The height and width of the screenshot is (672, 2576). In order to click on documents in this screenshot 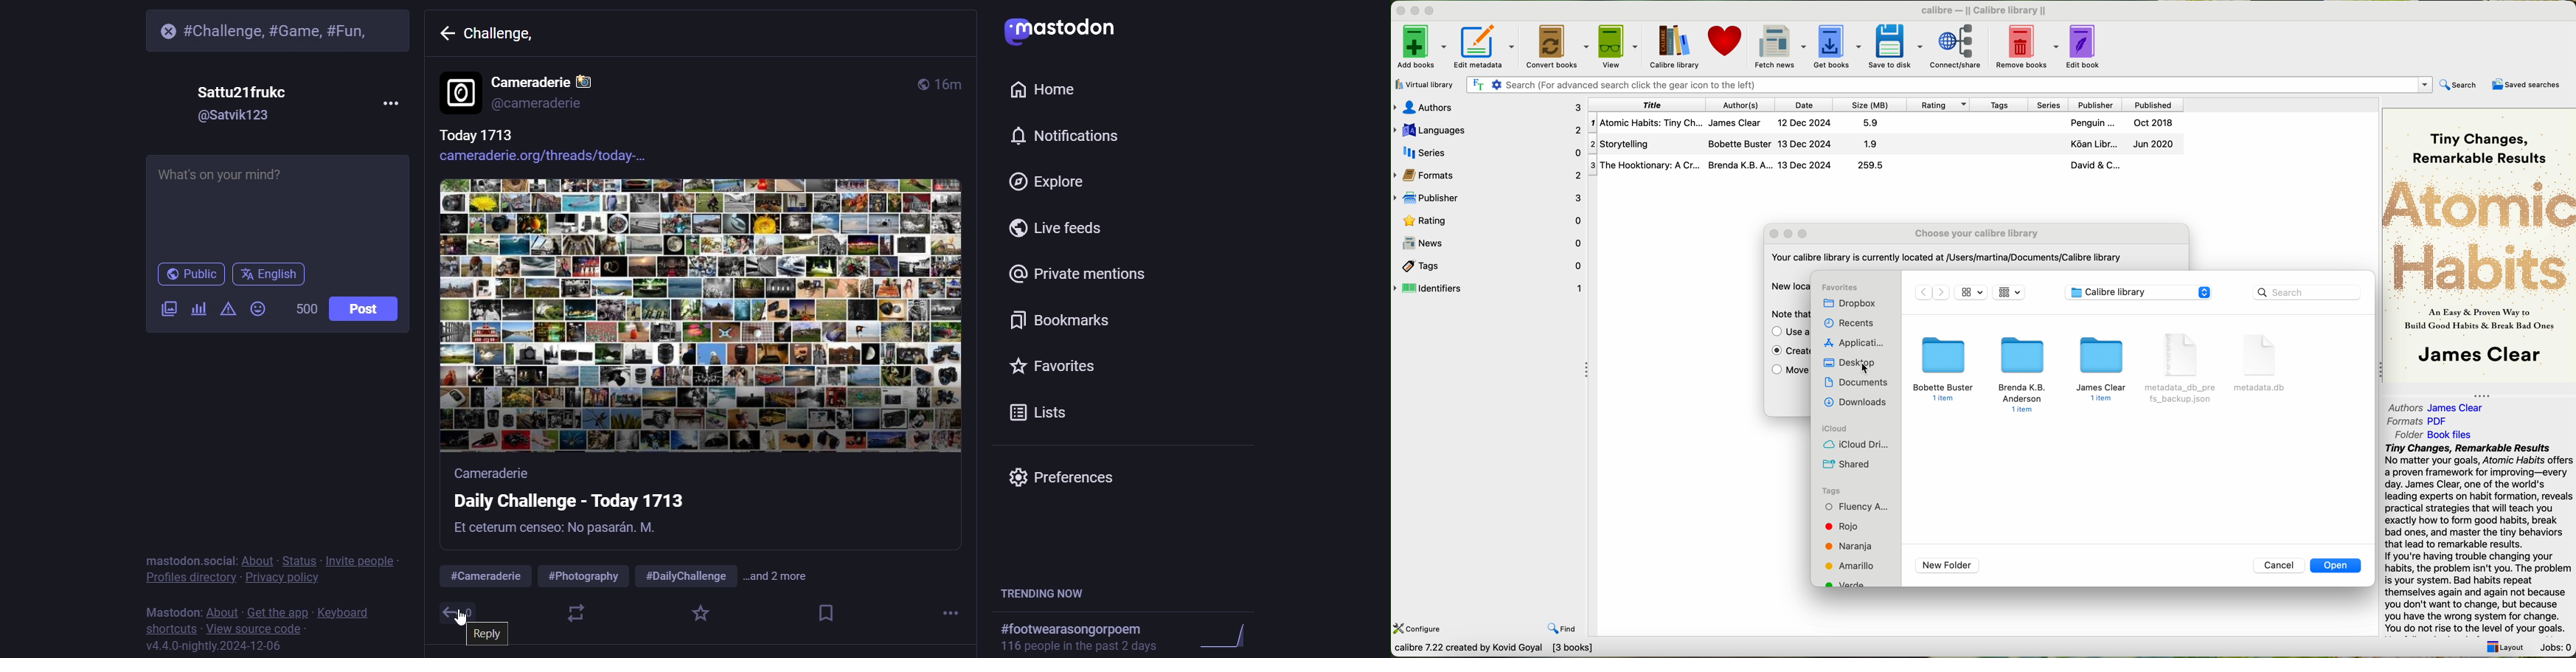, I will do `click(1859, 383)`.